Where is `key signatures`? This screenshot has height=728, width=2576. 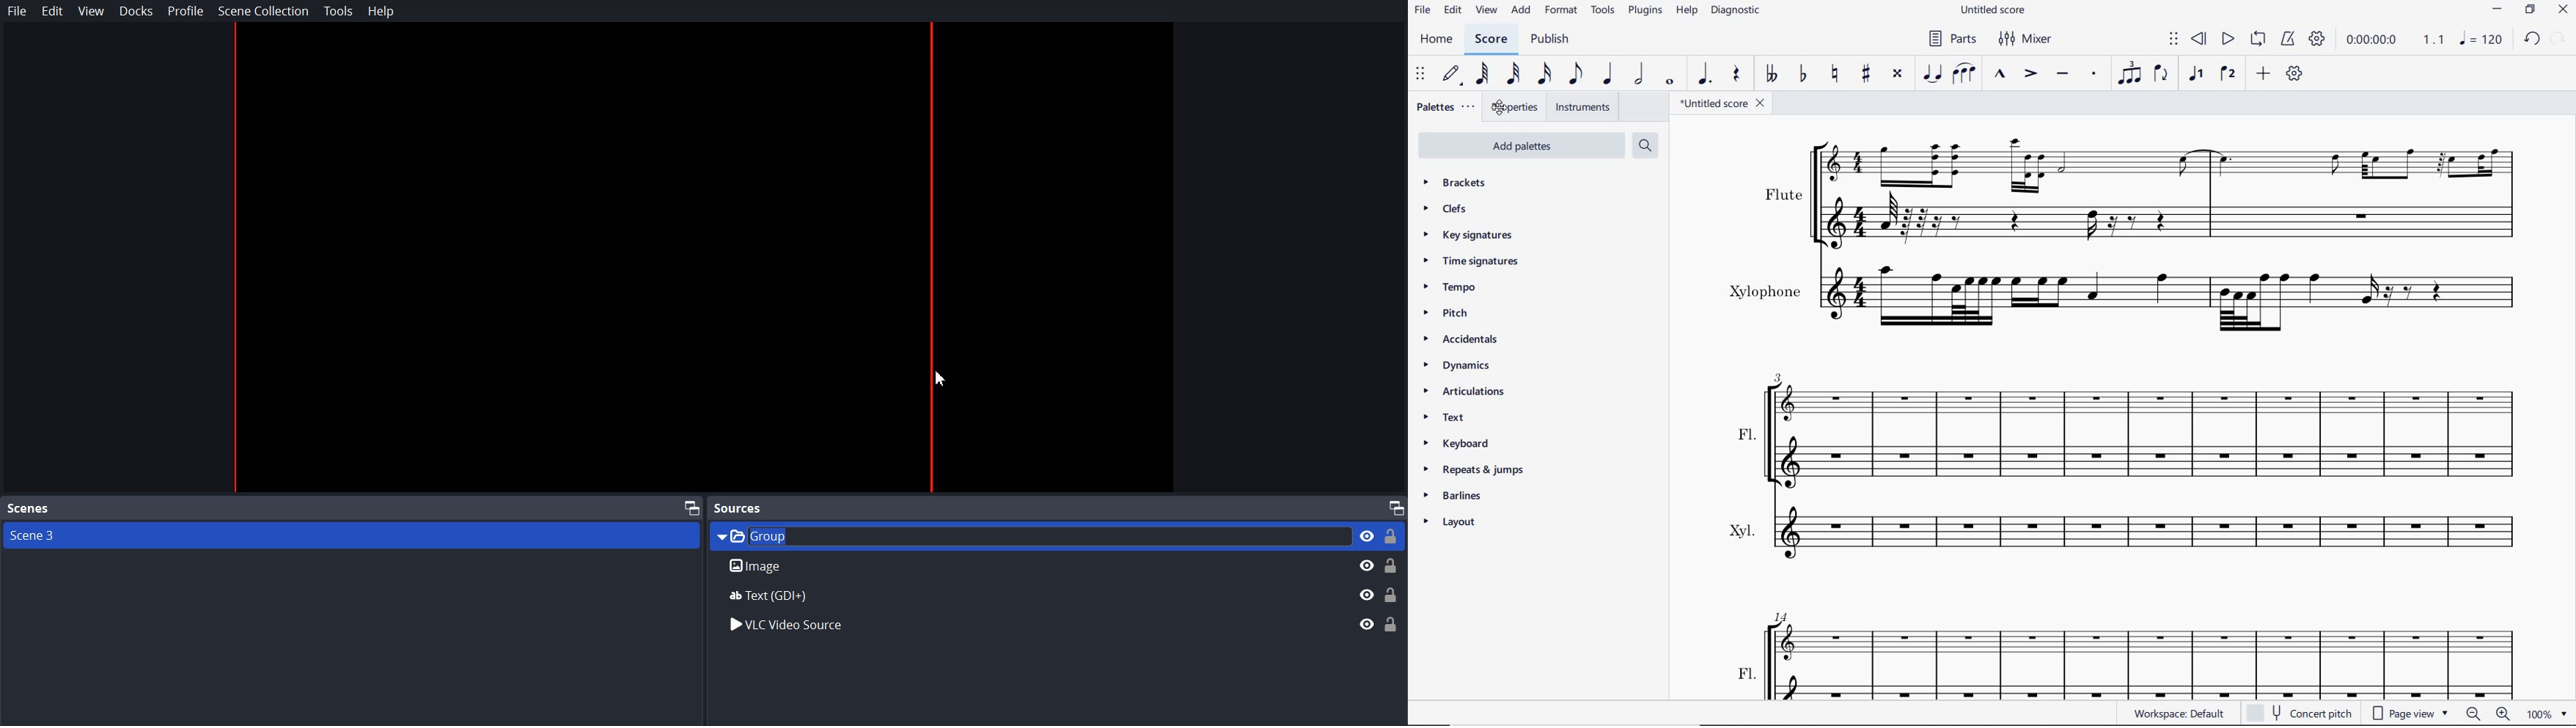
key signatures is located at coordinates (1468, 234).